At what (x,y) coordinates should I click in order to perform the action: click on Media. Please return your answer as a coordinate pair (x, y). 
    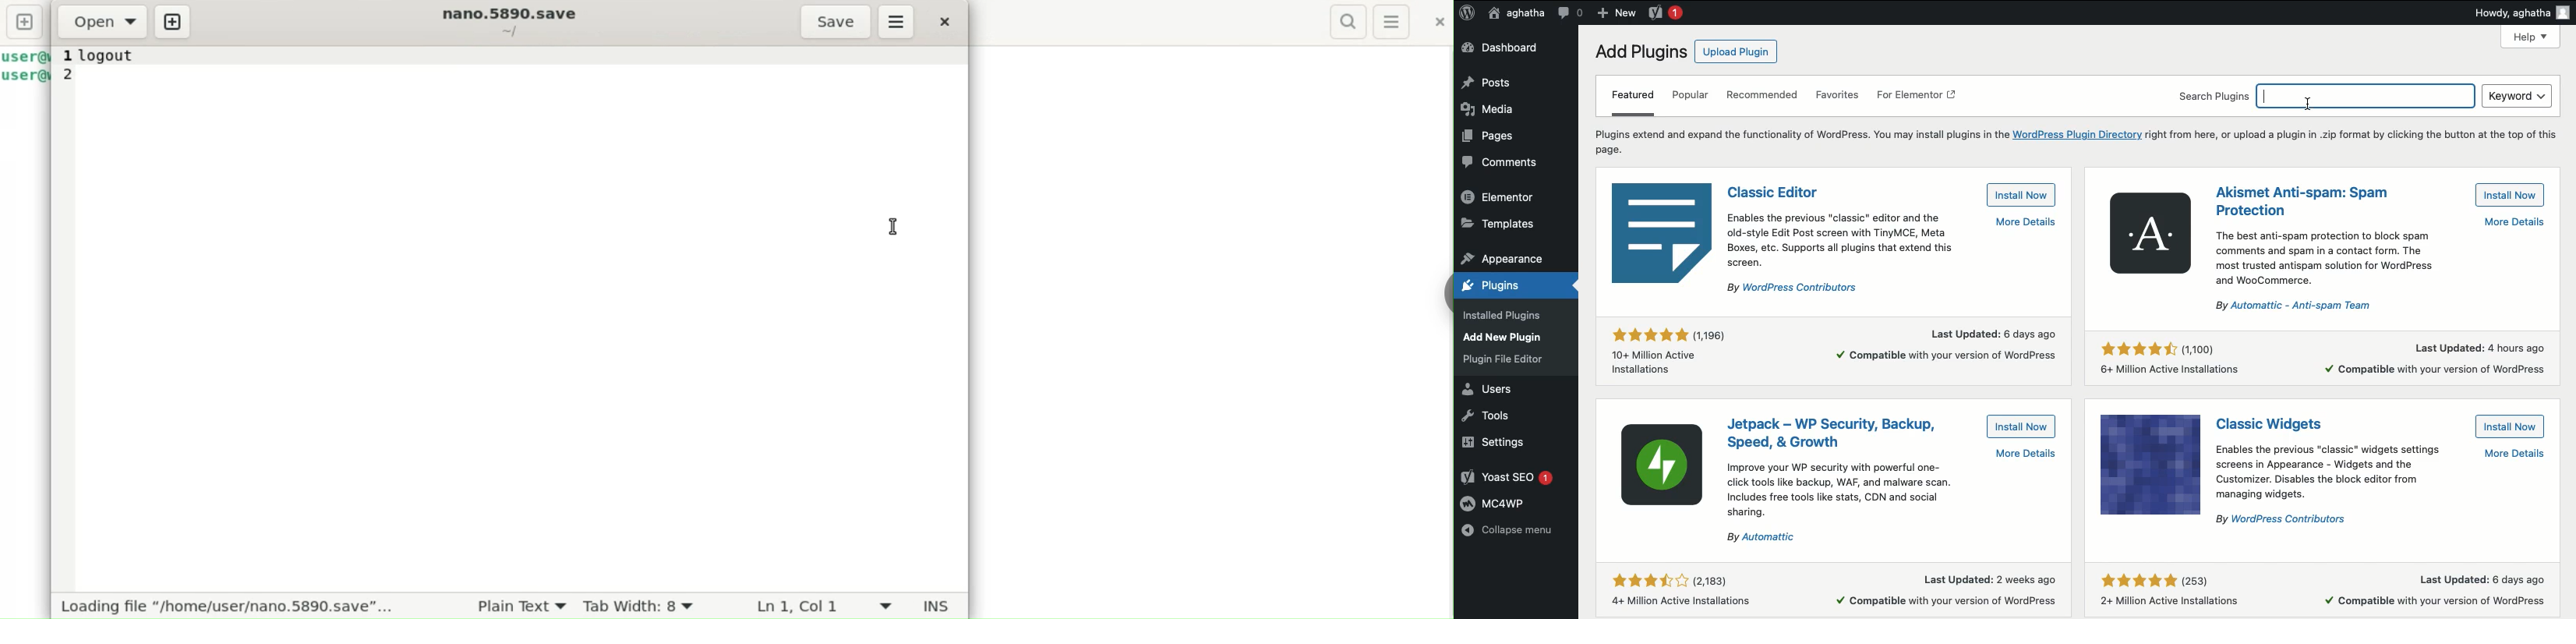
    Looking at the image, I should click on (1489, 107).